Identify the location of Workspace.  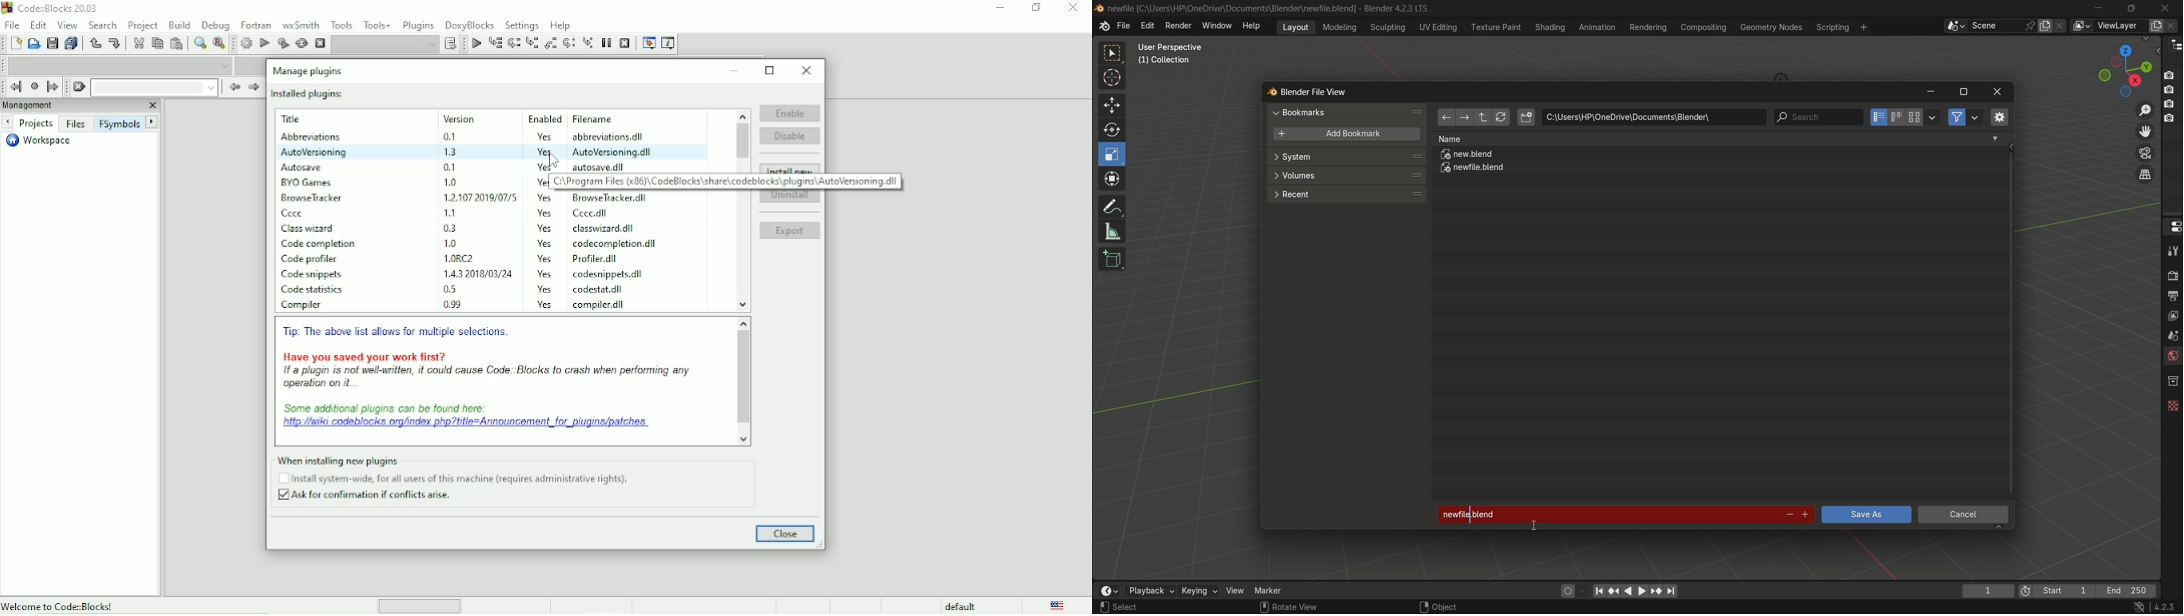
(37, 141).